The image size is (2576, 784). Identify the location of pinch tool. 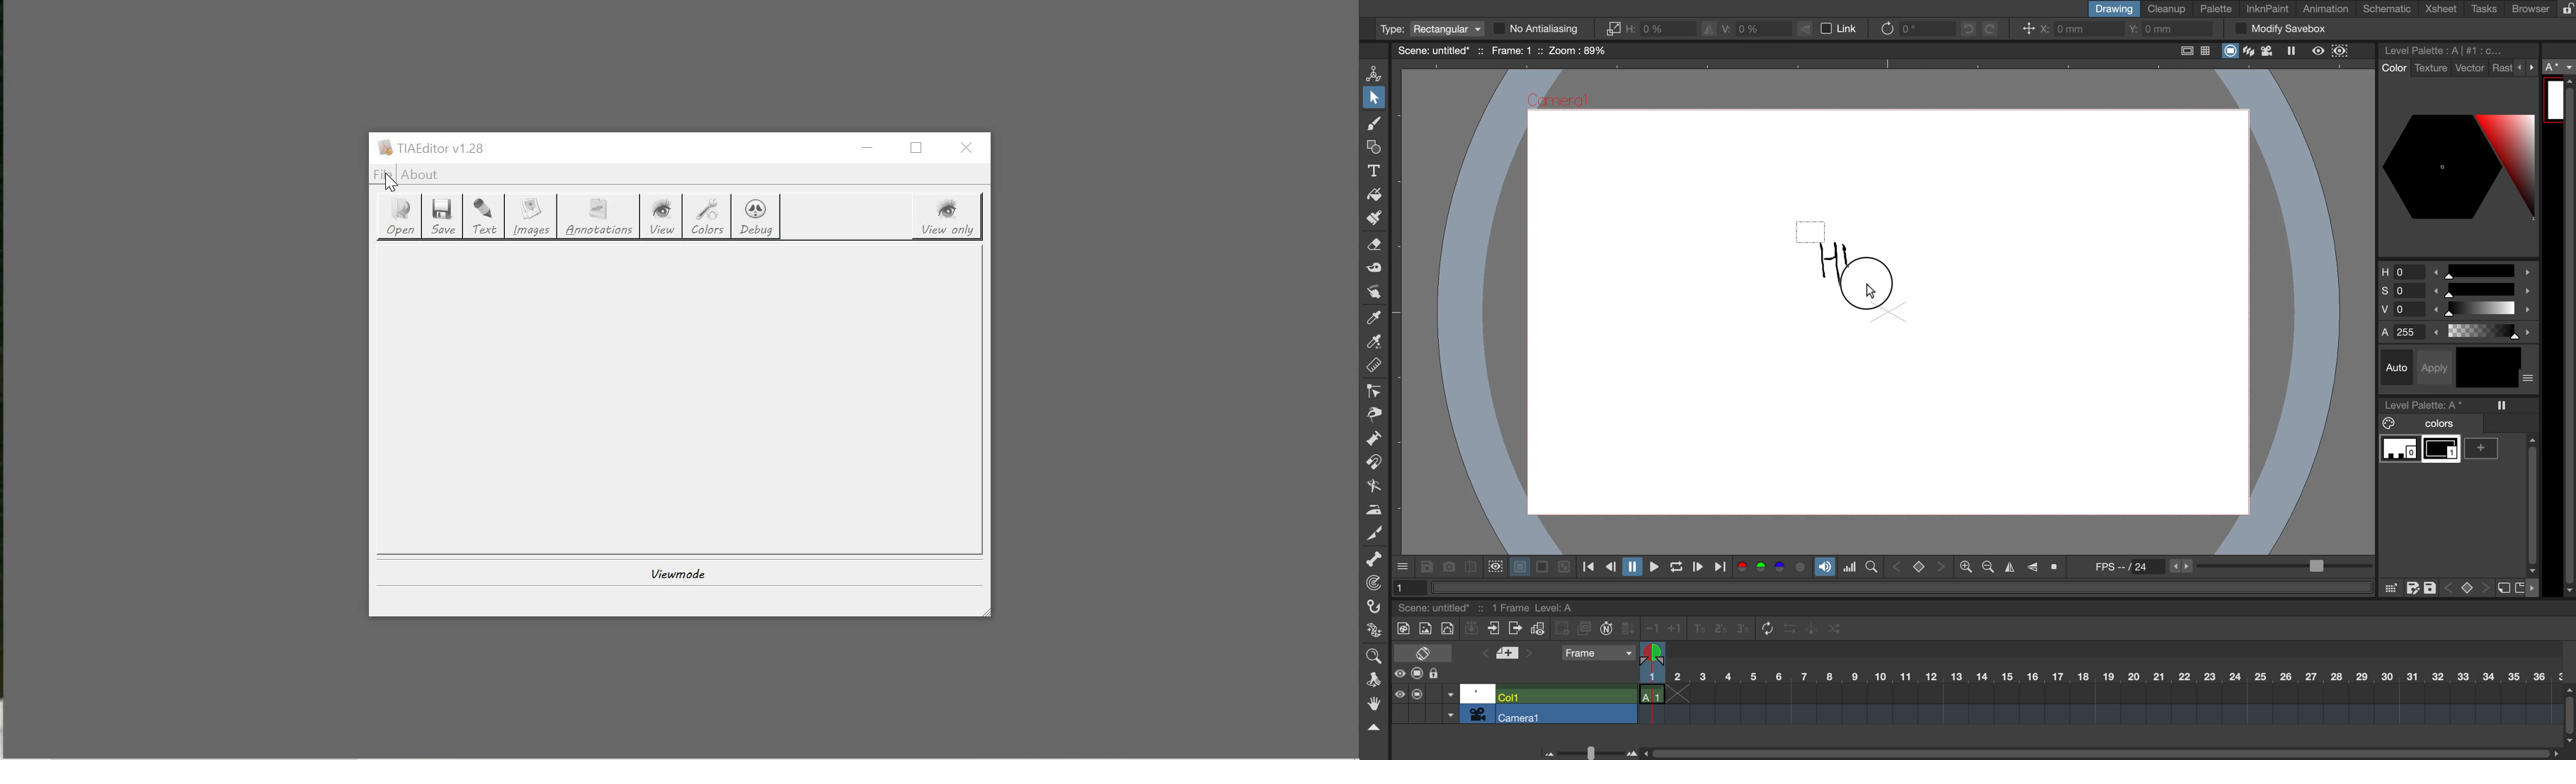
(1375, 414).